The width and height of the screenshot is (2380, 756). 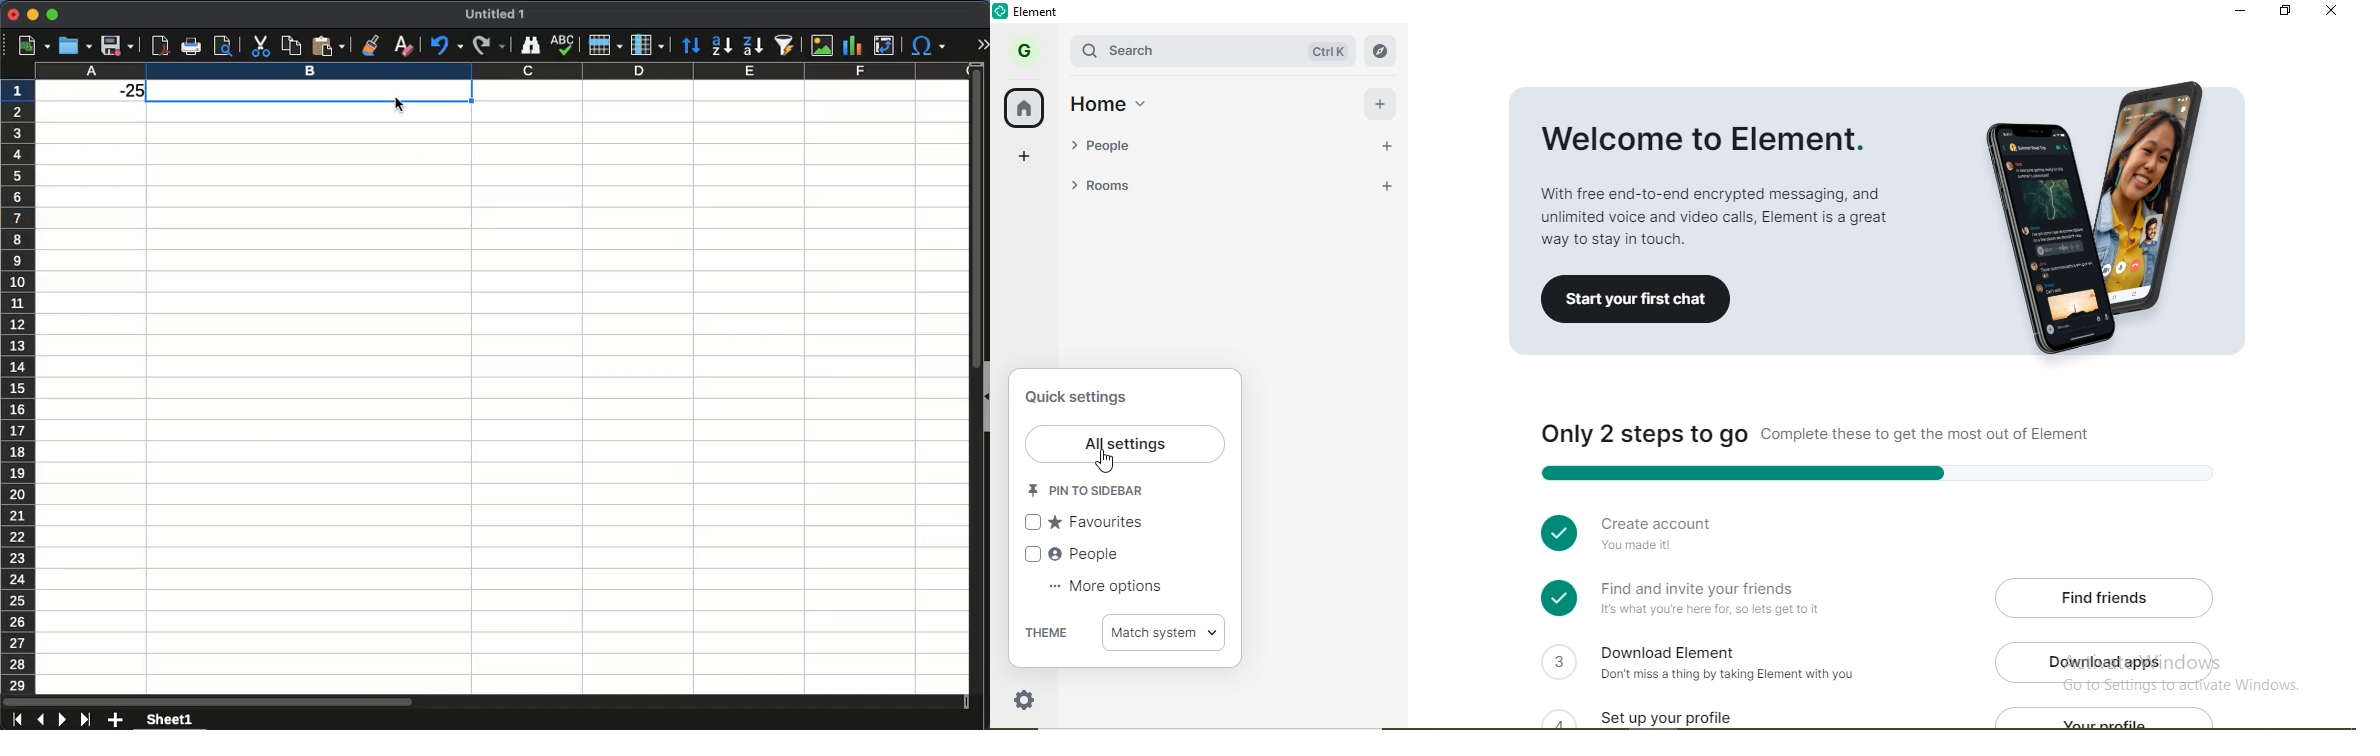 I want to click on find friends, so click(x=2109, y=596).